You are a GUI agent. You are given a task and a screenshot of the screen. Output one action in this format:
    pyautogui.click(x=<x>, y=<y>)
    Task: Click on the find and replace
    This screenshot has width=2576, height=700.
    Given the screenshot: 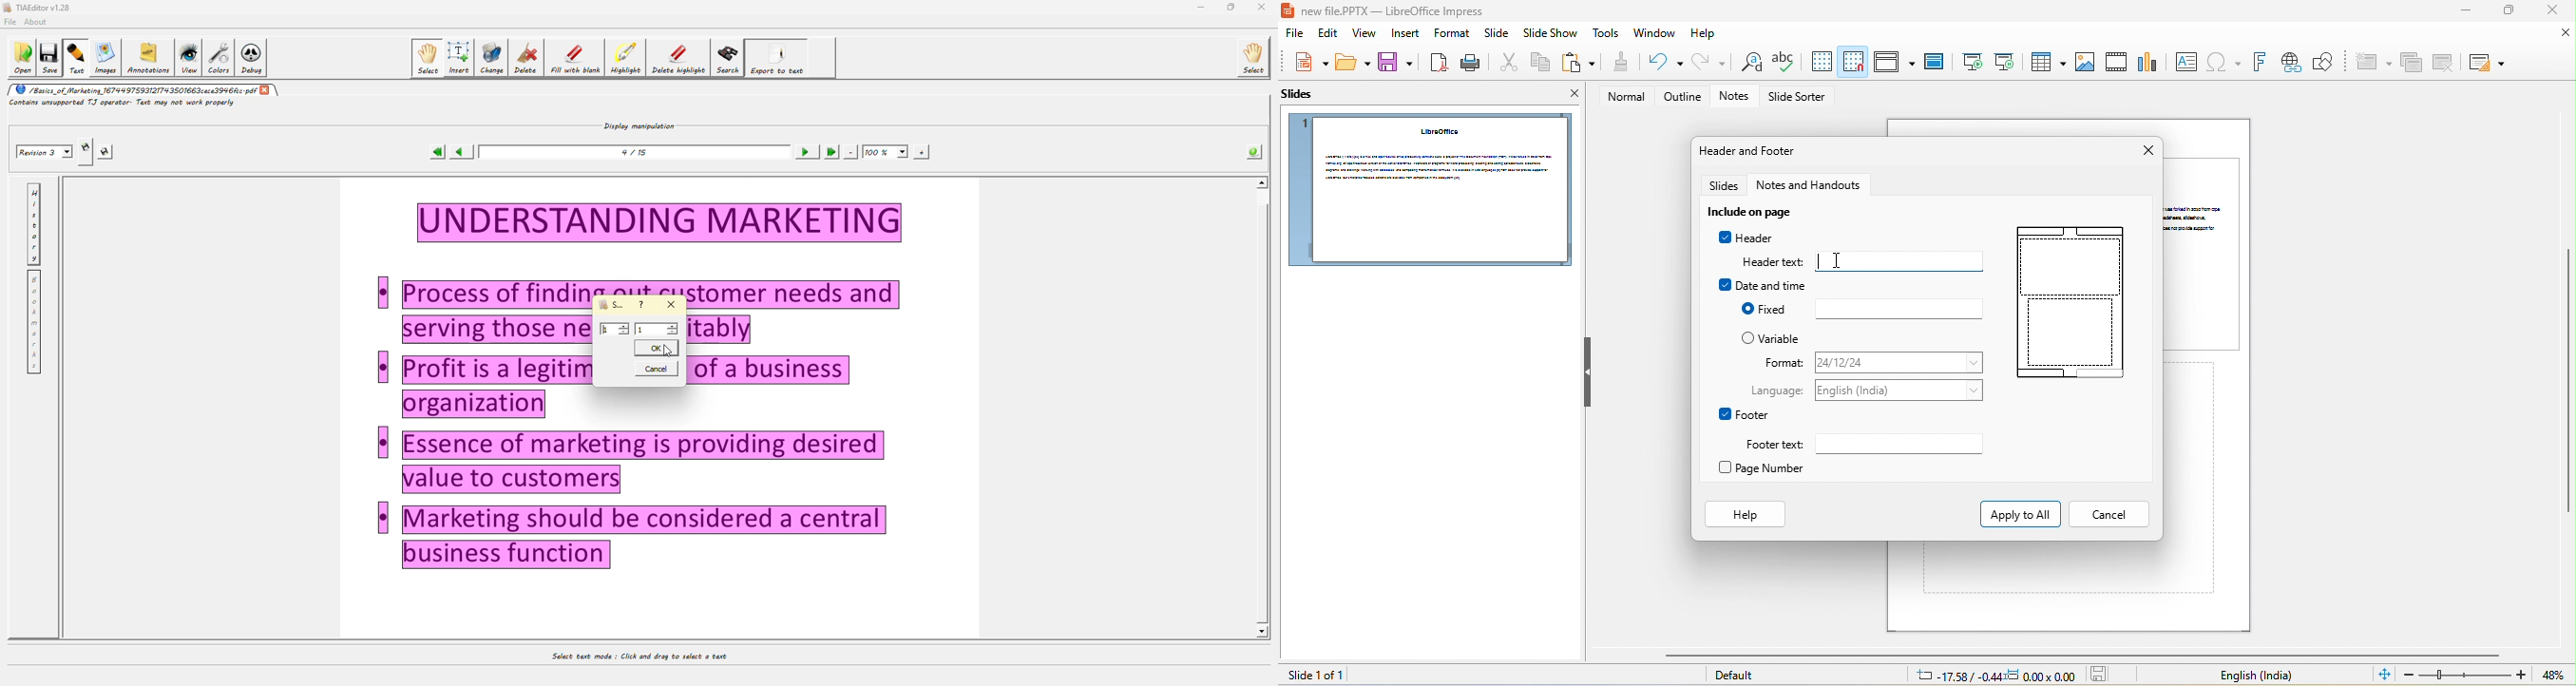 What is the action you would take?
    pyautogui.click(x=1747, y=64)
    